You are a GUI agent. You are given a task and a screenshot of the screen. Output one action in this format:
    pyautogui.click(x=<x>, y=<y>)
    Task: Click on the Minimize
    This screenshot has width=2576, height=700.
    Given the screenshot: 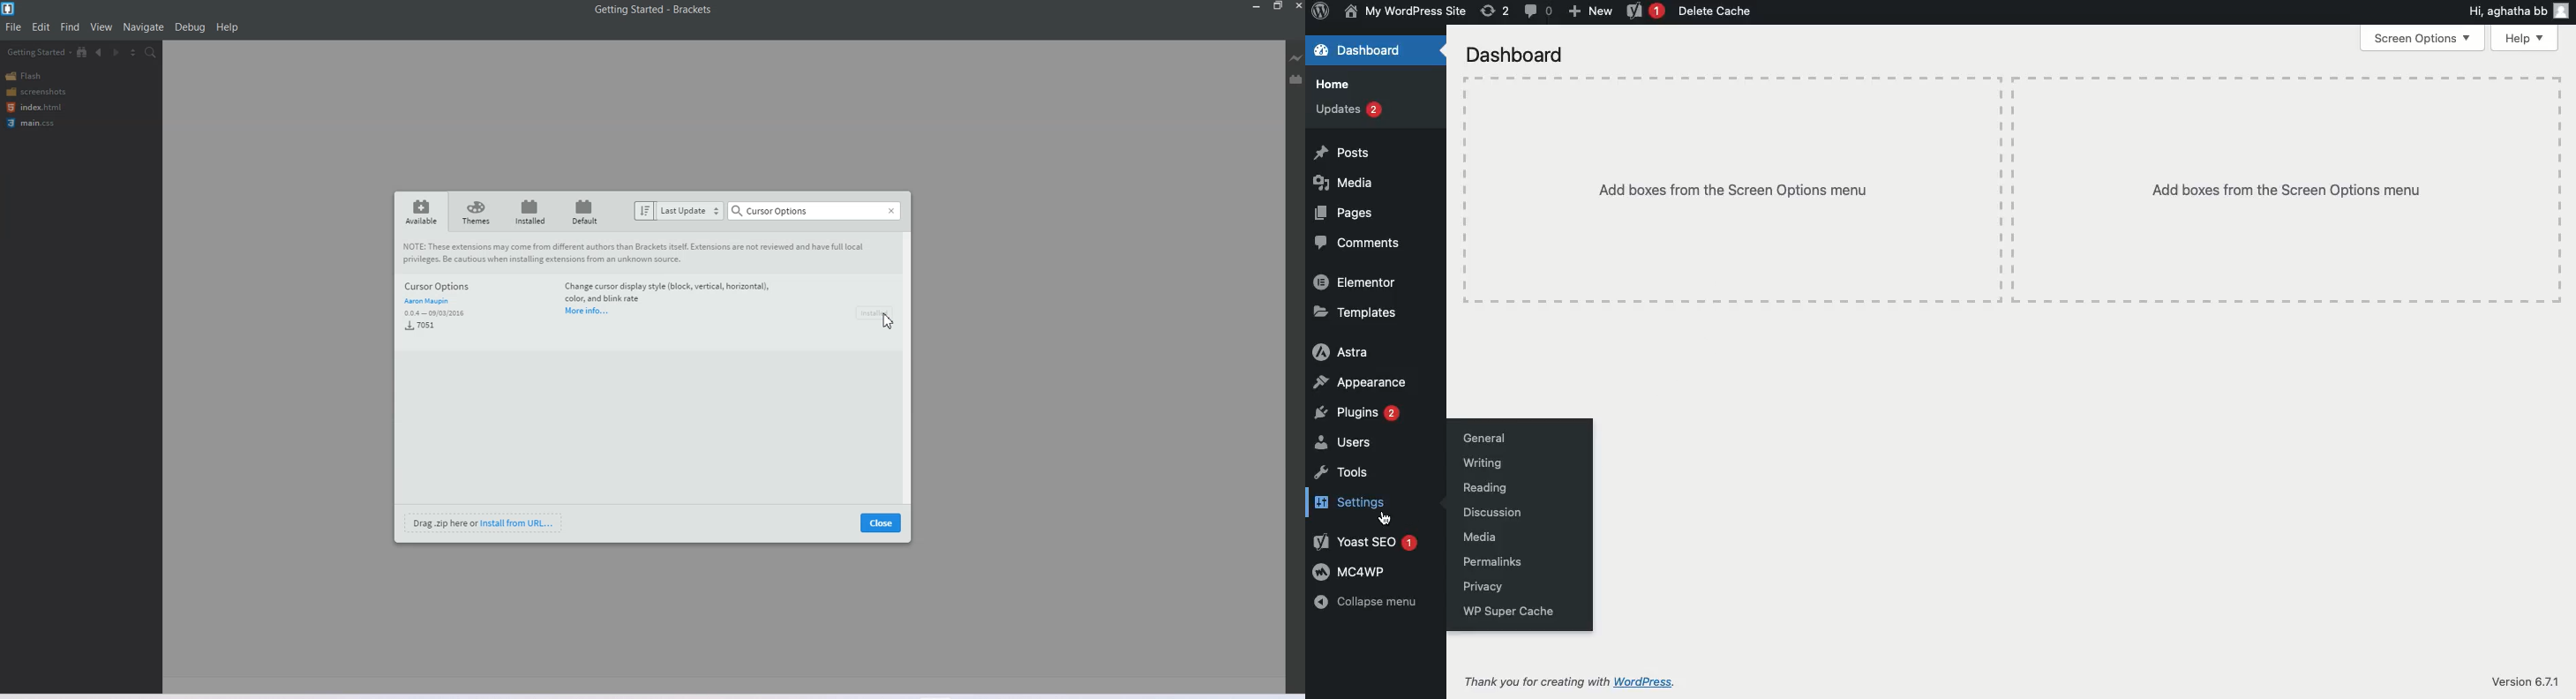 What is the action you would take?
    pyautogui.click(x=1257, y=6)
    